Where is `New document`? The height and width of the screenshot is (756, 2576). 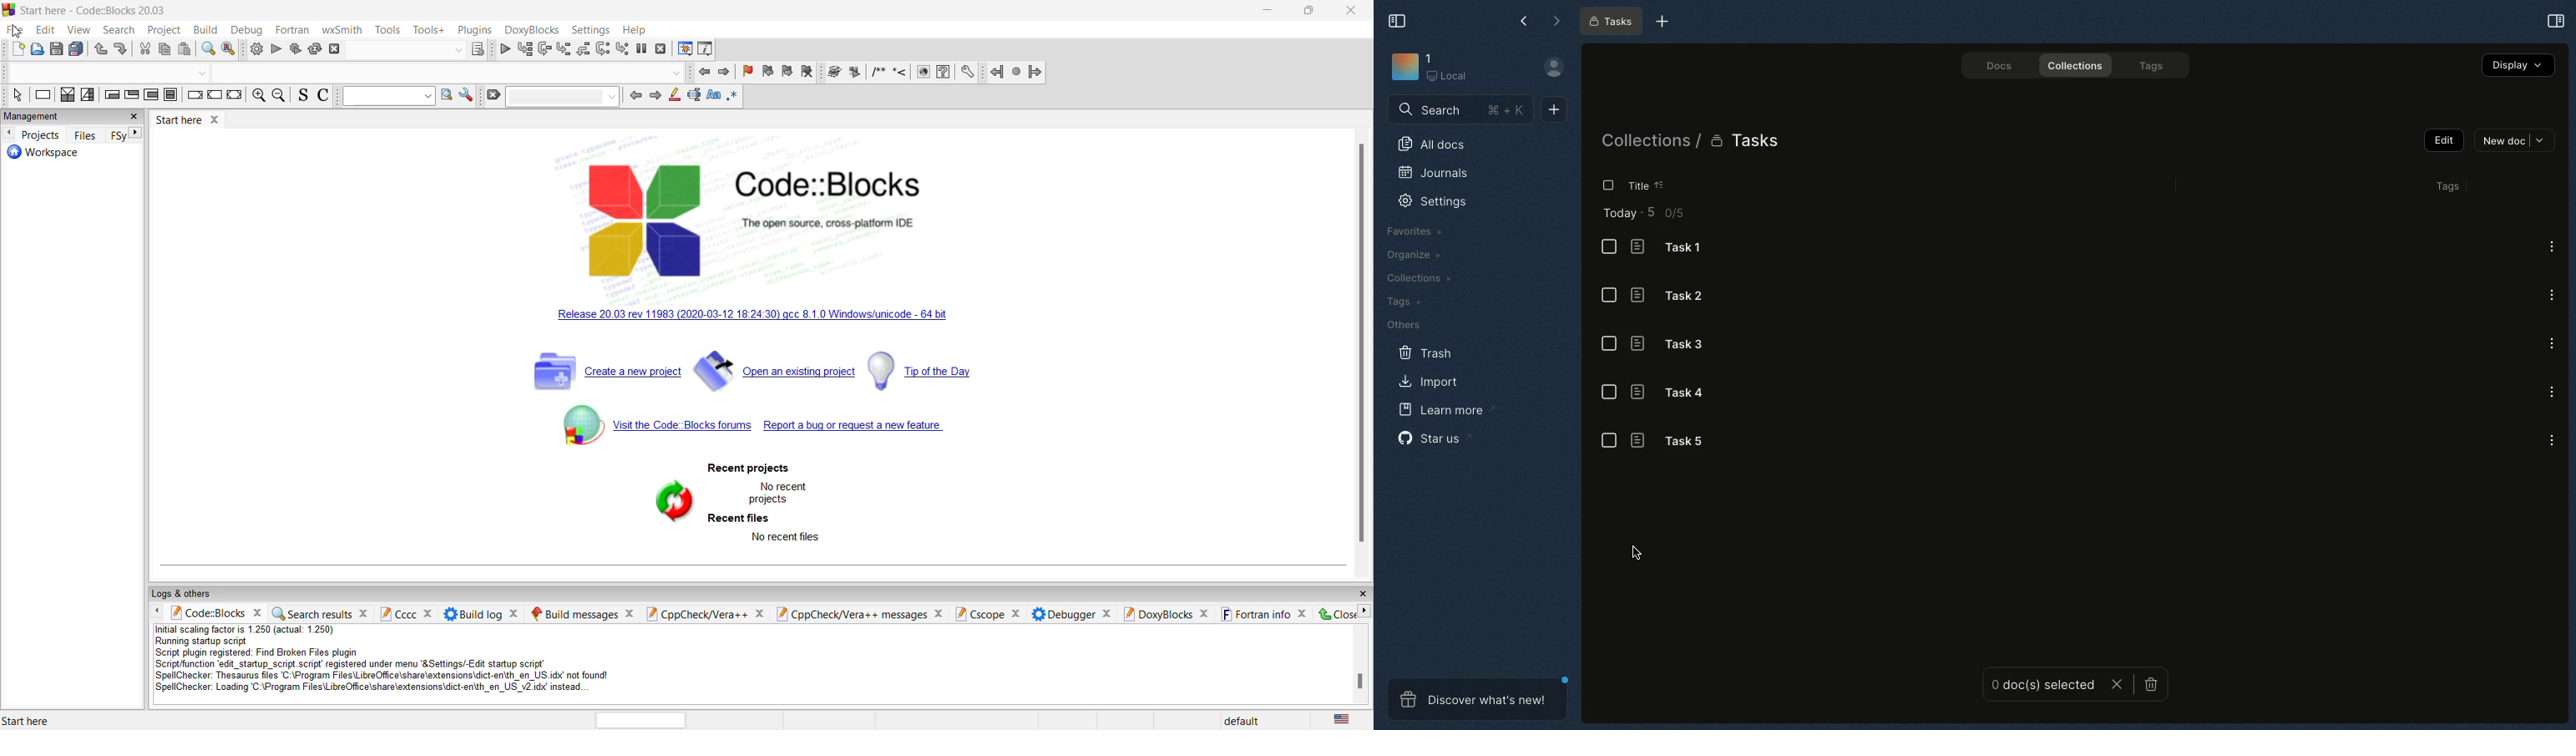
New document is located at coordinates (1554, 110).